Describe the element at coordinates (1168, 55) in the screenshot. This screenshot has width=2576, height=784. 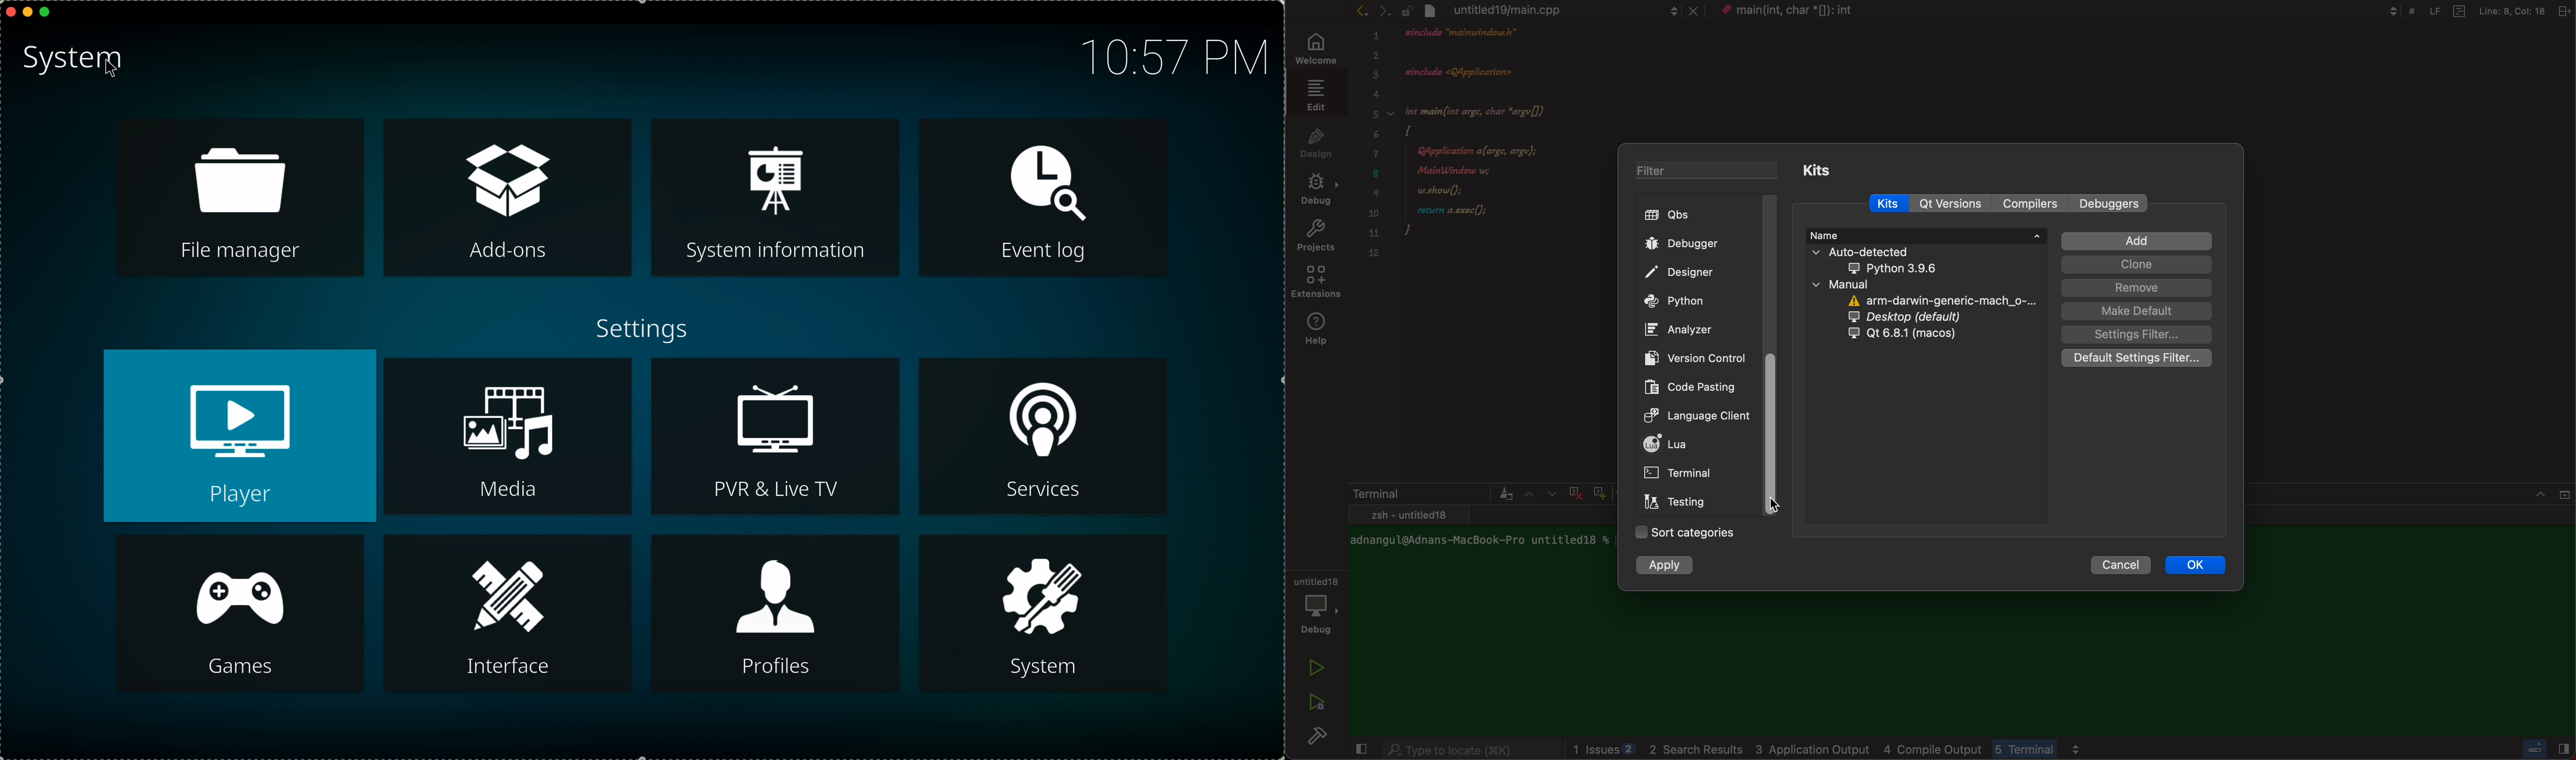
I see `10:57 PM` at that location.